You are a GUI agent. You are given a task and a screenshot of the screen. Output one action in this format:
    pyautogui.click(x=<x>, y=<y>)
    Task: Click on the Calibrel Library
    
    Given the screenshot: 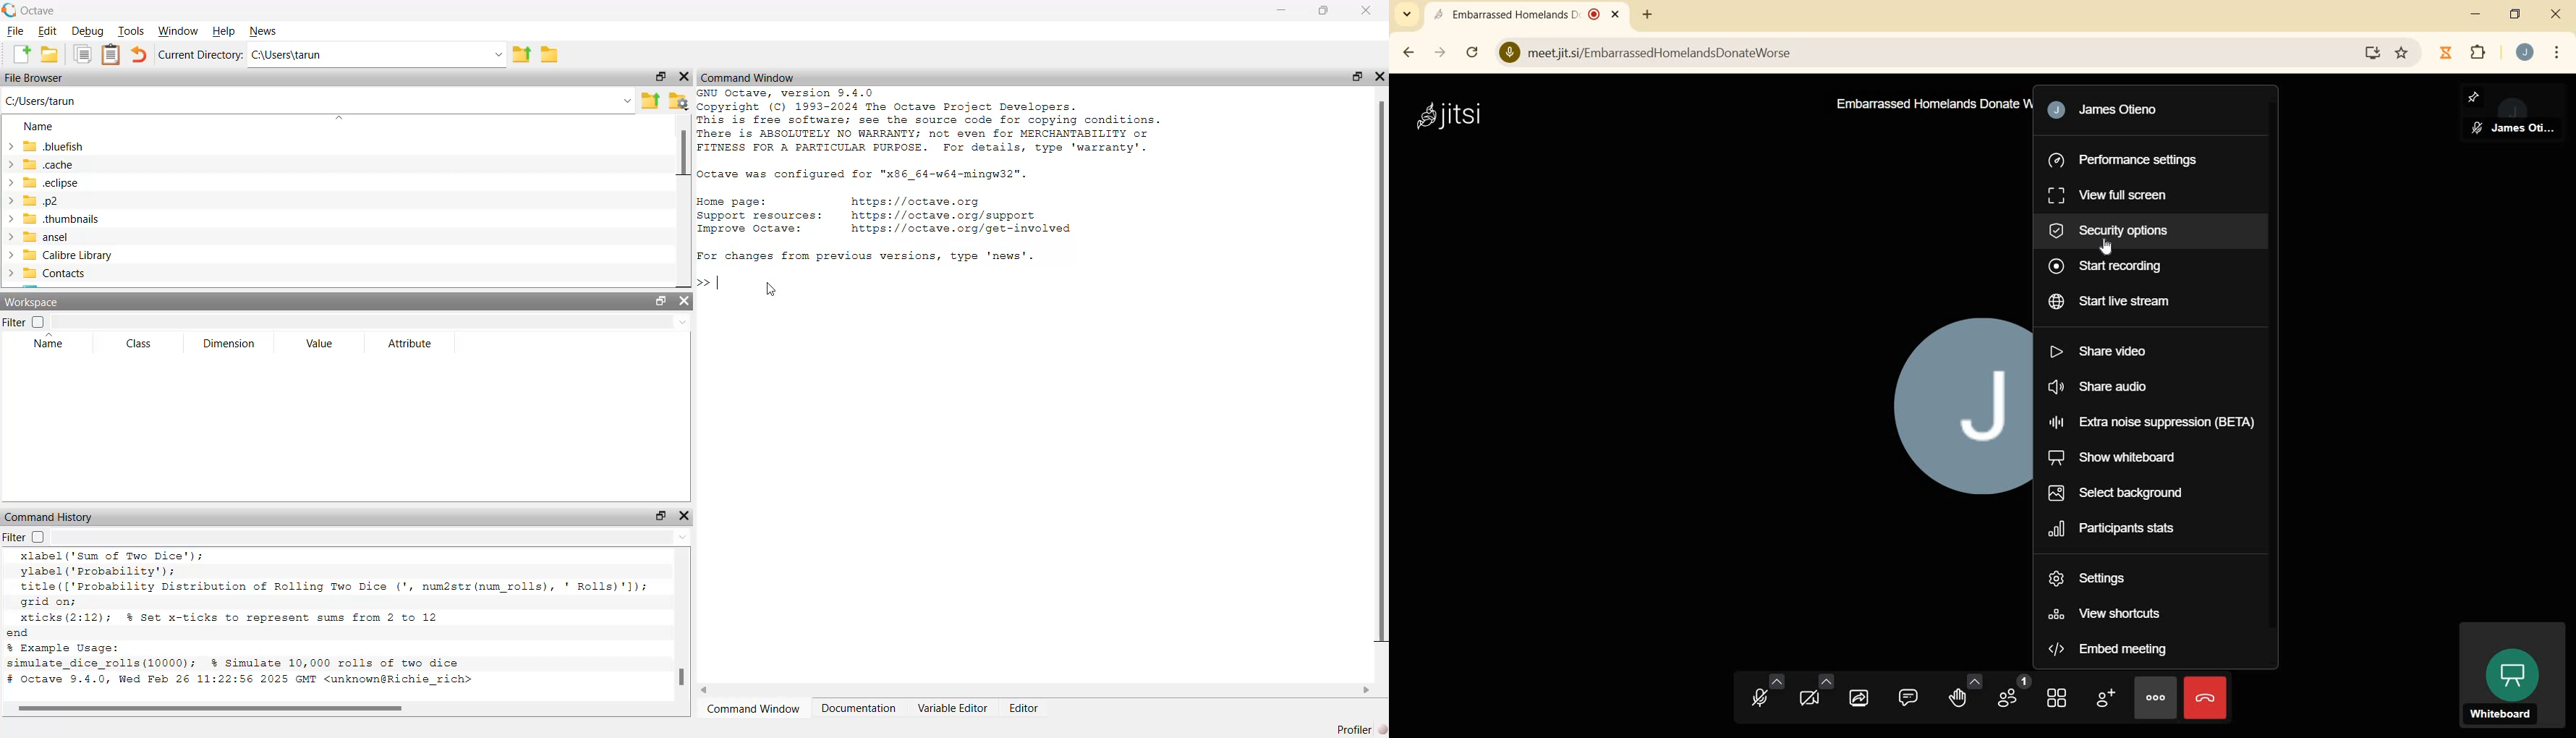 What is the action you would take?
    pyautogui.click(x=59, y=256)
    